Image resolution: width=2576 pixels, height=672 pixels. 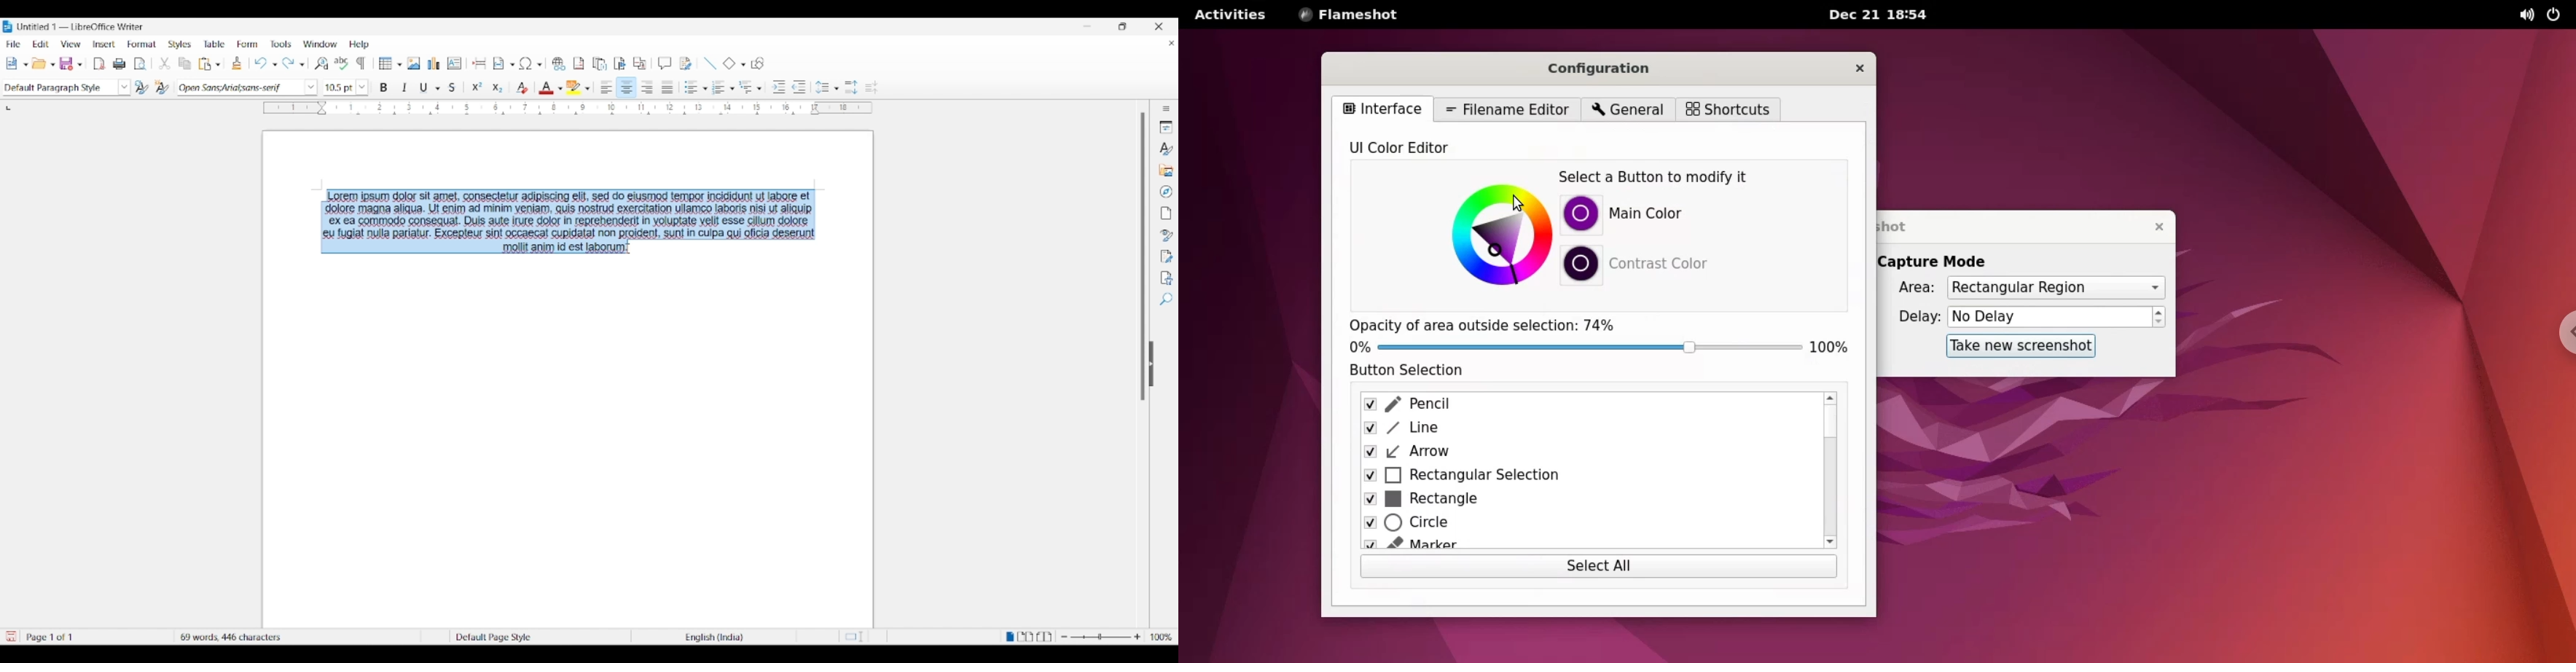 I want to click on filename editor, so click(x=1509, y=111).